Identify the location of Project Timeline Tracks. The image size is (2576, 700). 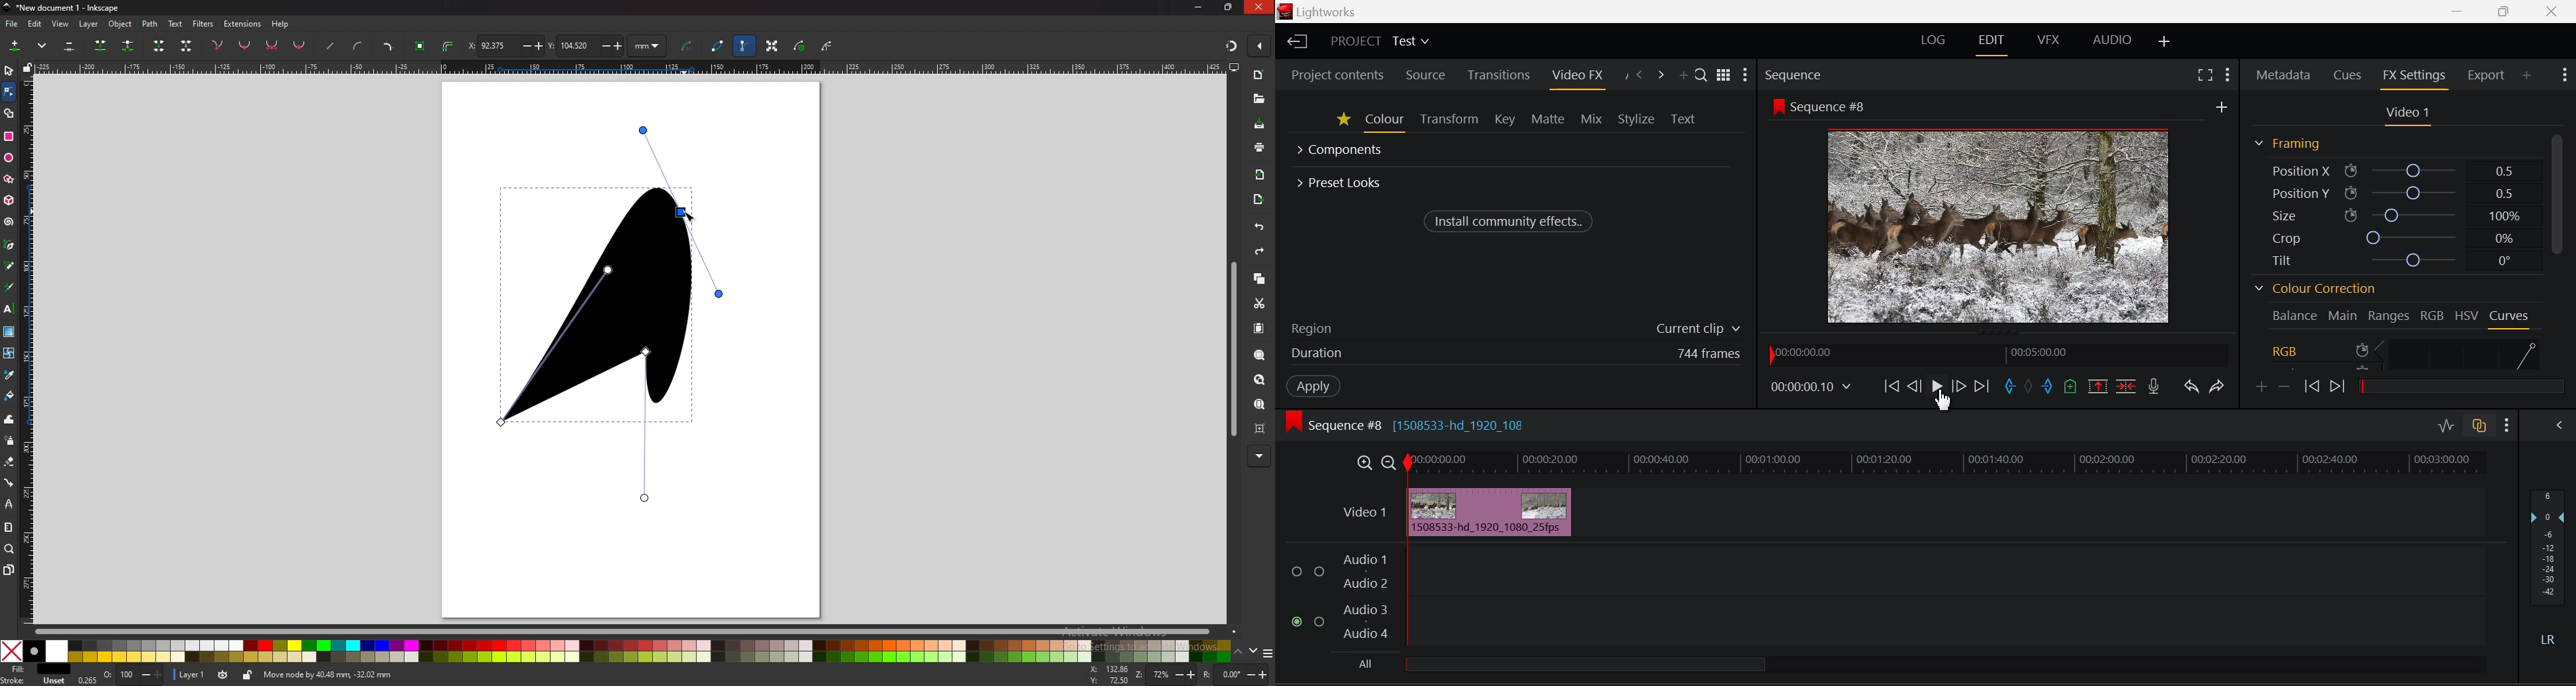
(1946, 464).